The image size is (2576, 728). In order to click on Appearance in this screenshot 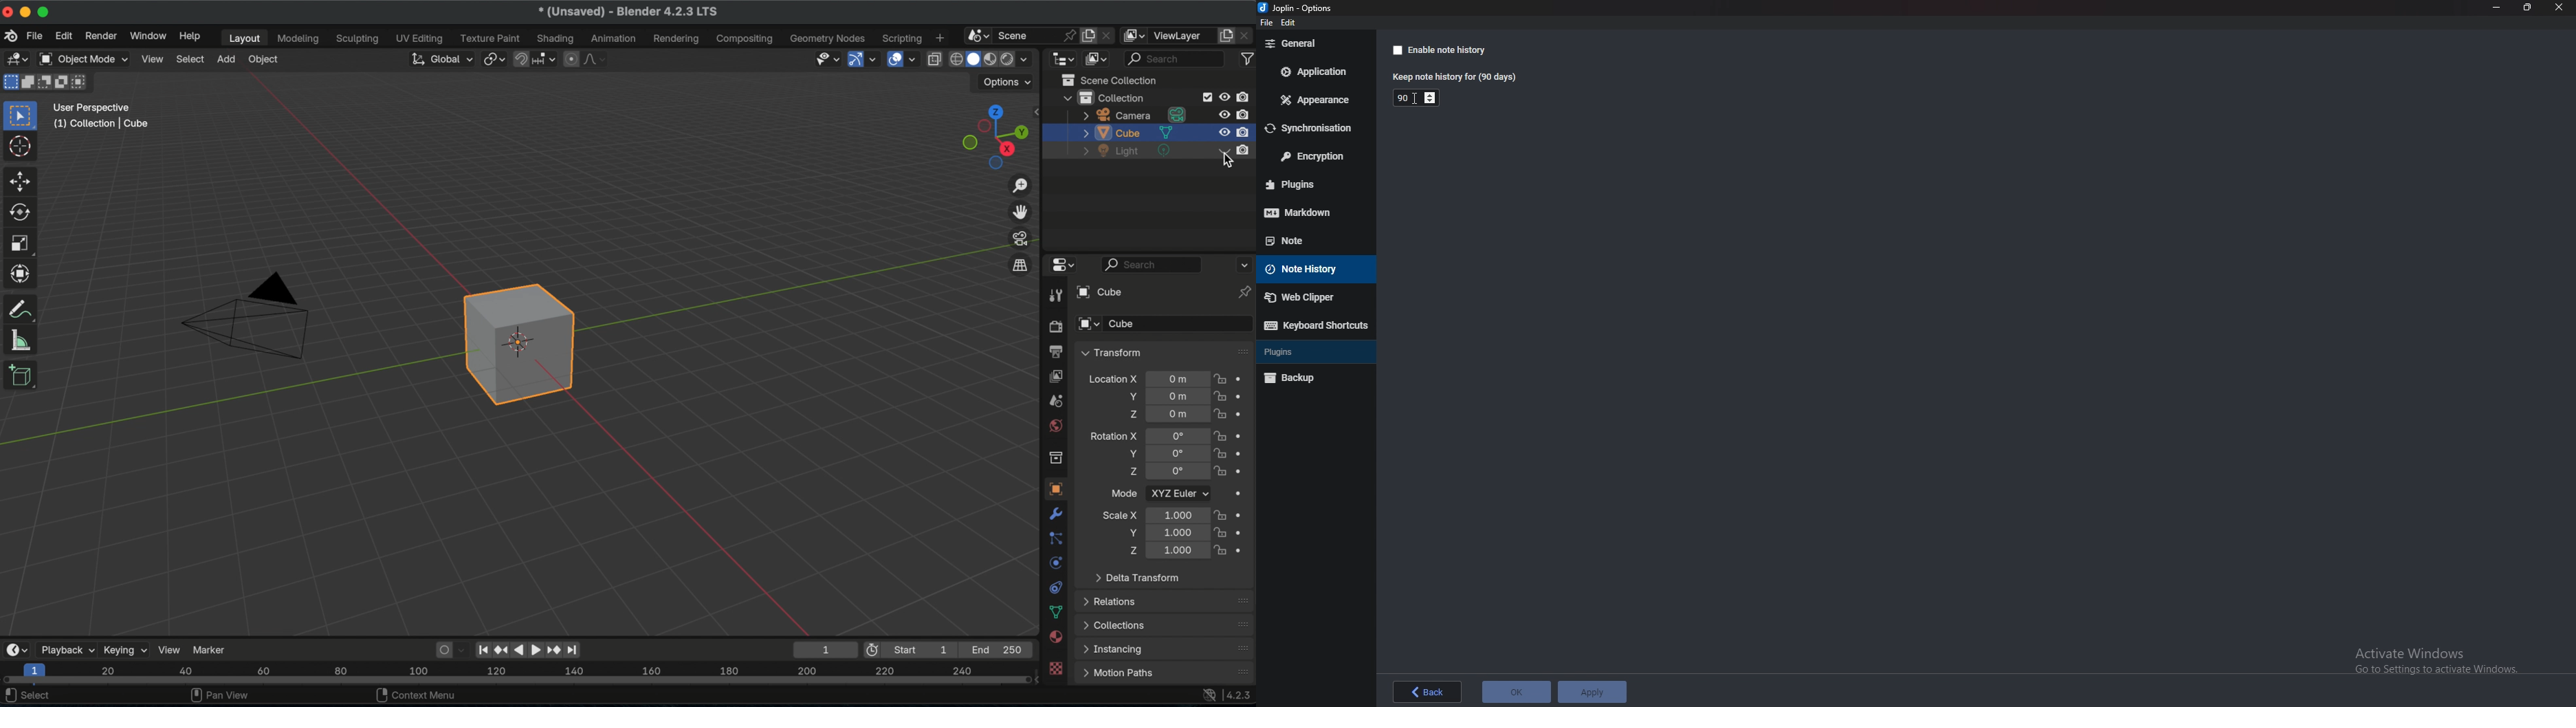, I will do `click(1316, 100)`.